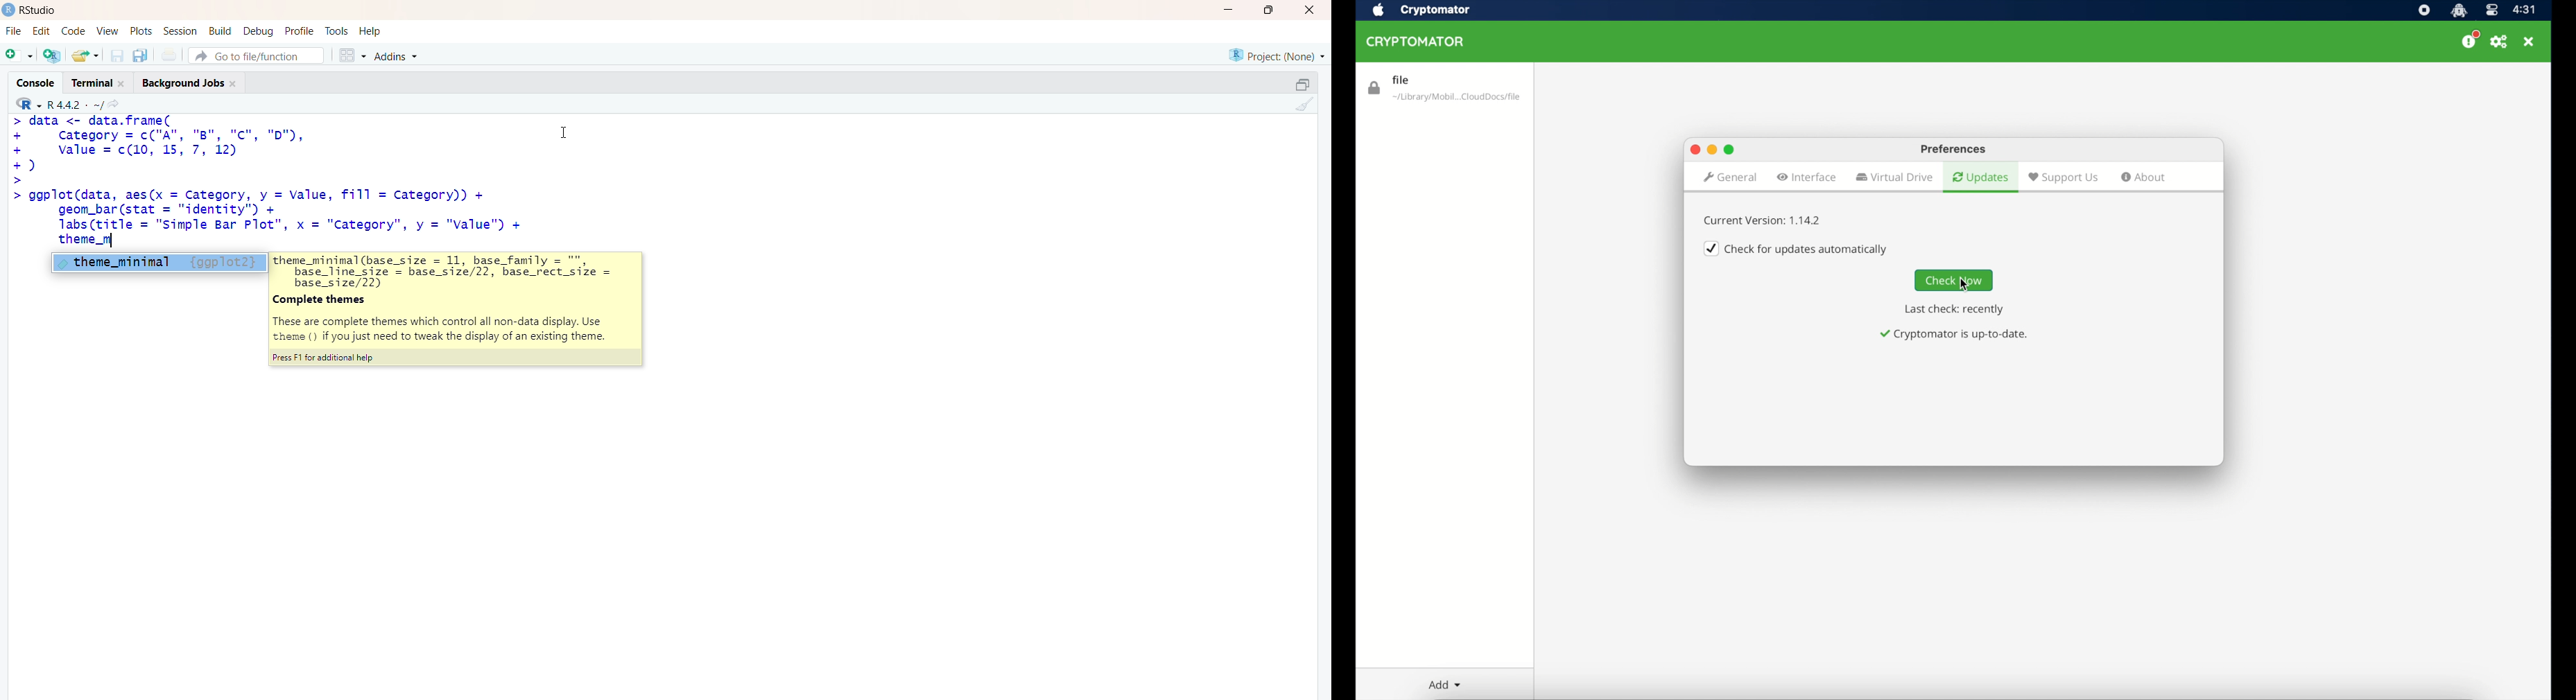 The height and width of the screenshot is (700, 2576). I want to click on Console, so click(39, 81).